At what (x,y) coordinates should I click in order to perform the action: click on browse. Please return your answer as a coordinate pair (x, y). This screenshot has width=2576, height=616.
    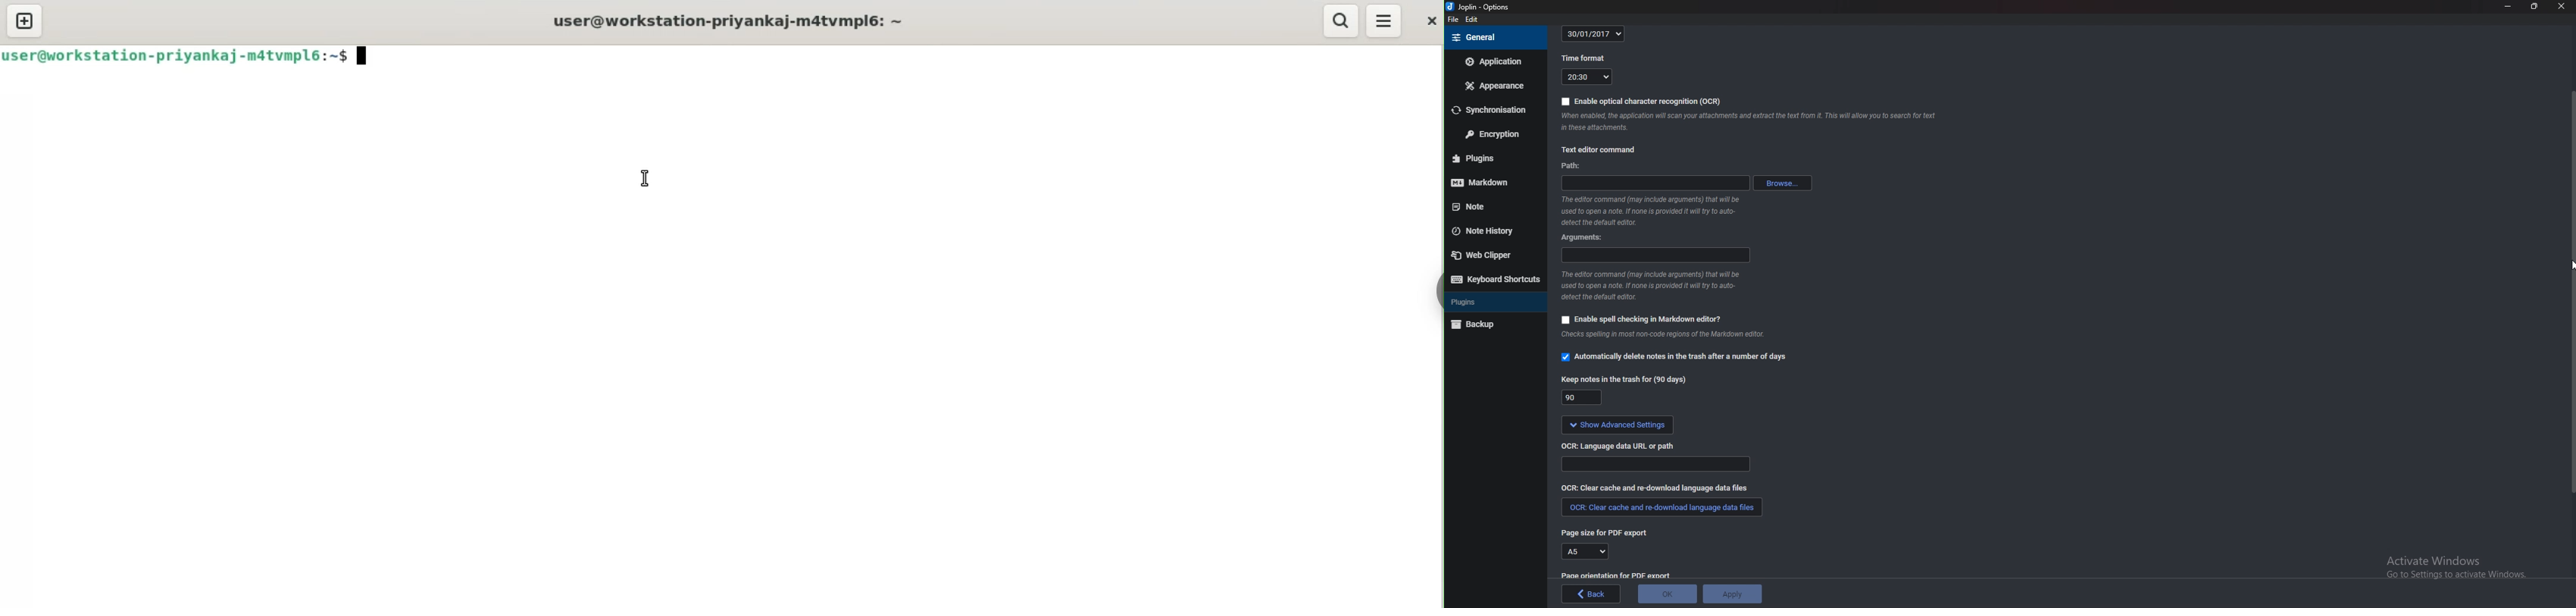
    Looking at the image, I should click on (1782, 183).